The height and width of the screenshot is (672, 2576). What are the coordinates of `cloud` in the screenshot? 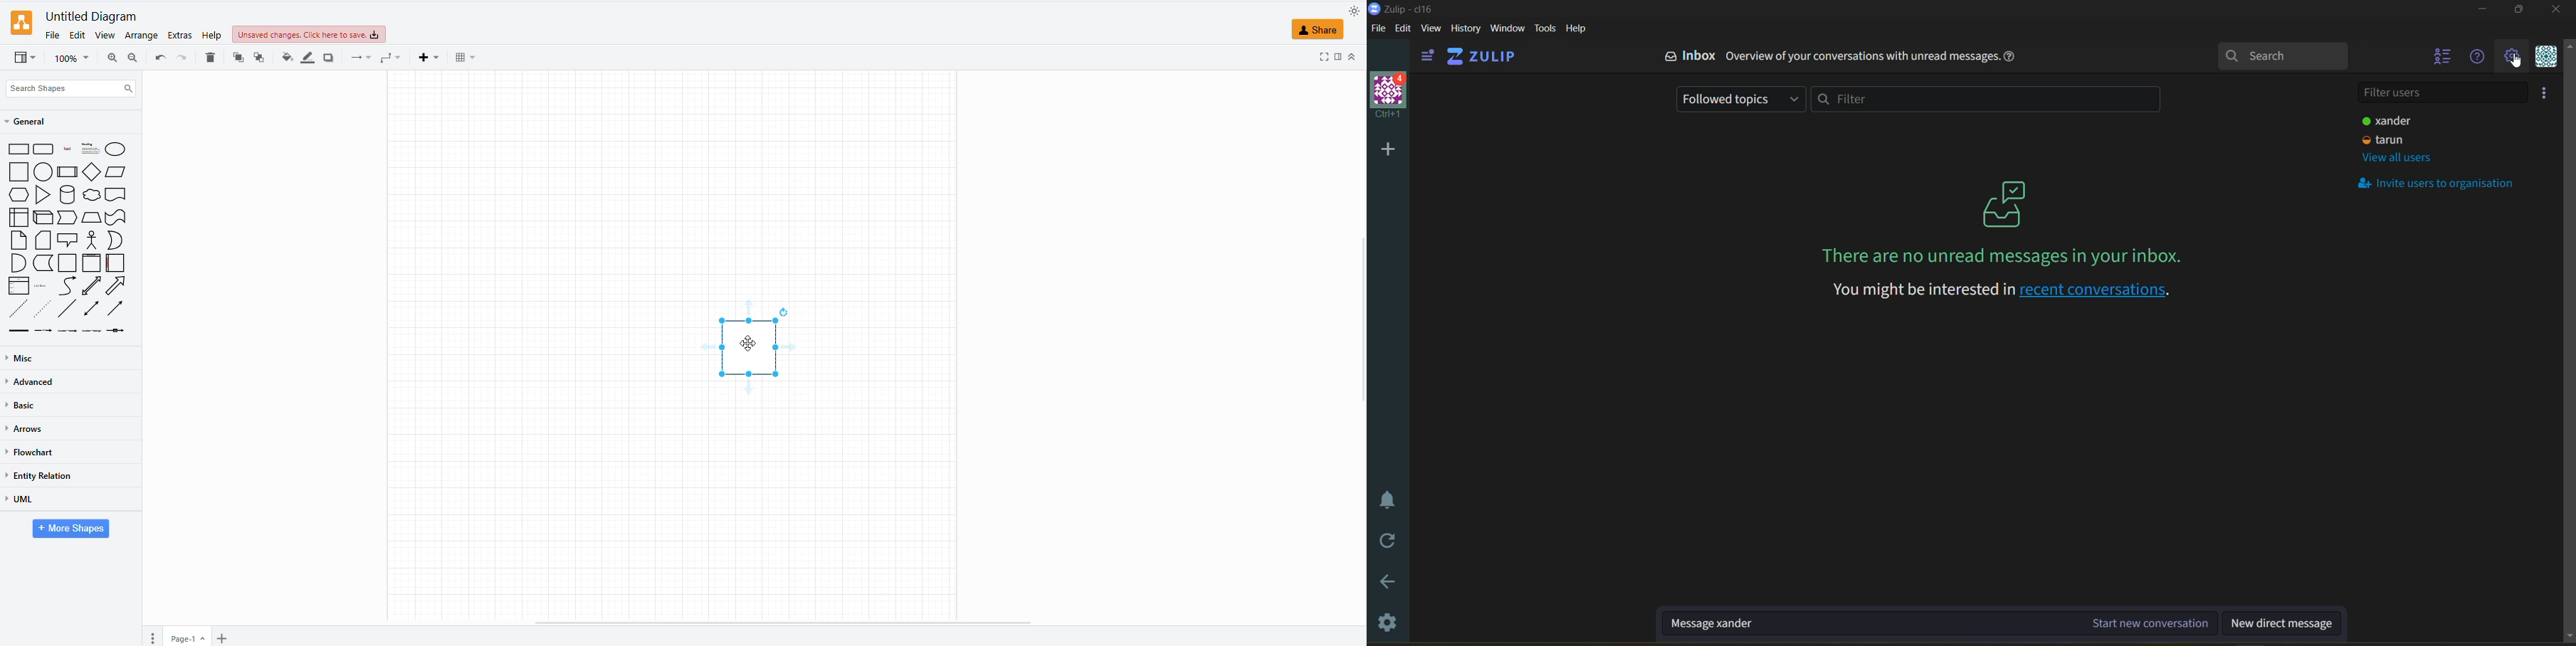 It's located at (92, 195).